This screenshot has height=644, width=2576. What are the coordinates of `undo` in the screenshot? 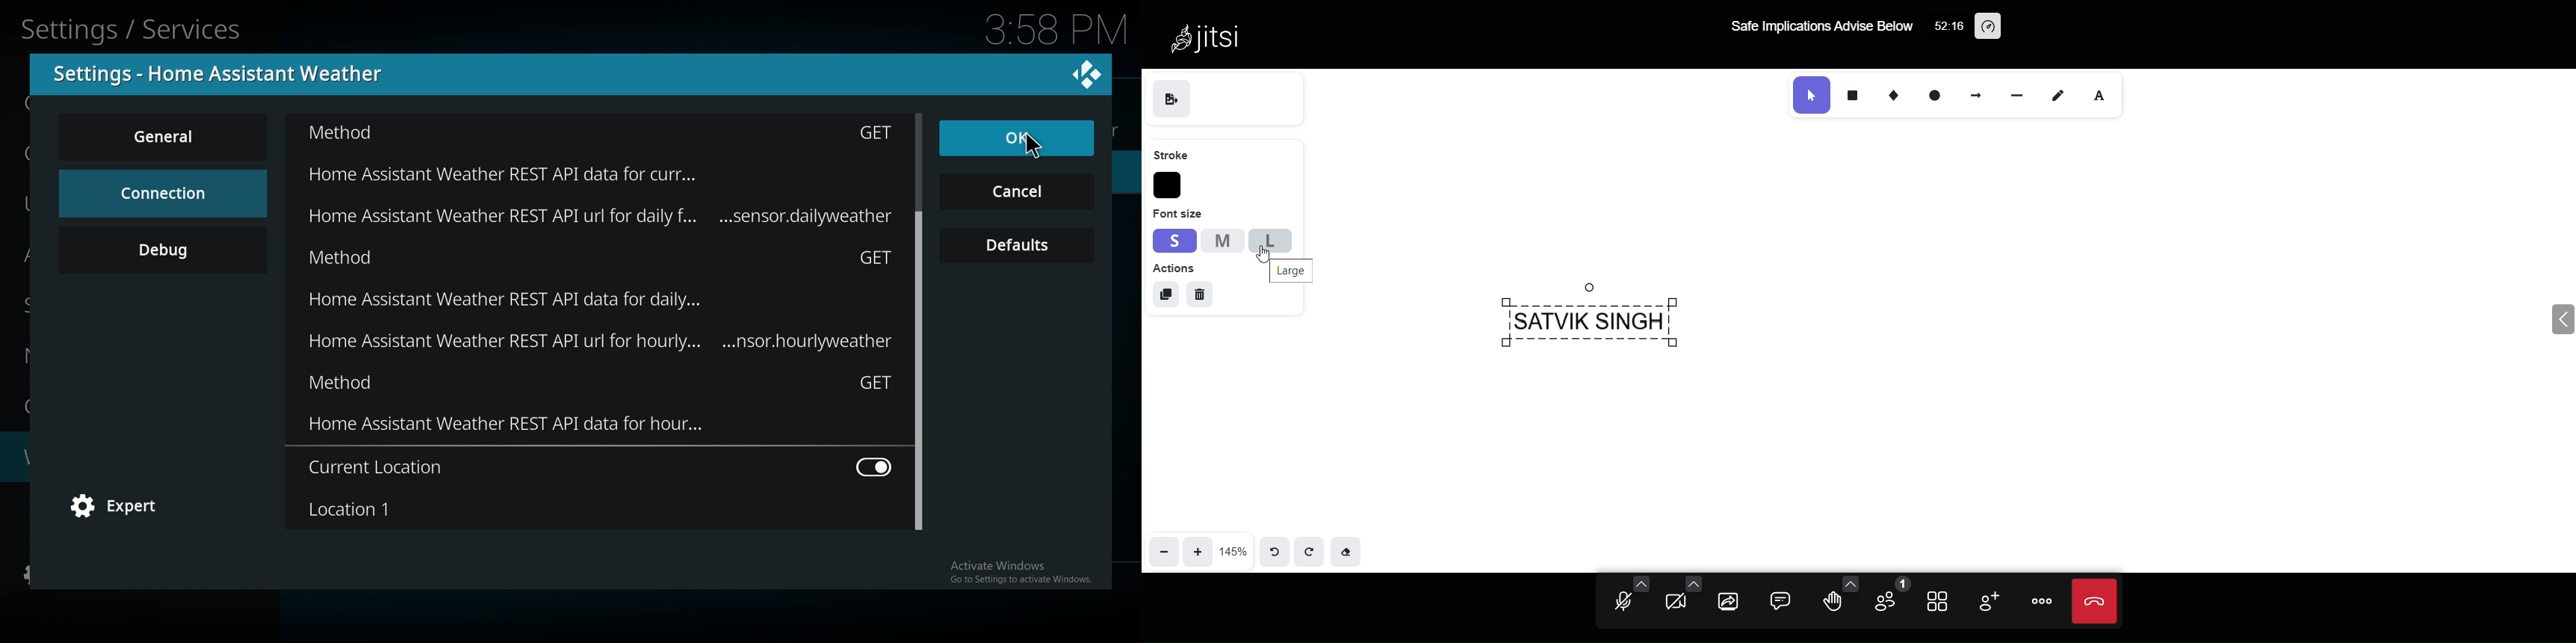 It's located at (1272, 550).